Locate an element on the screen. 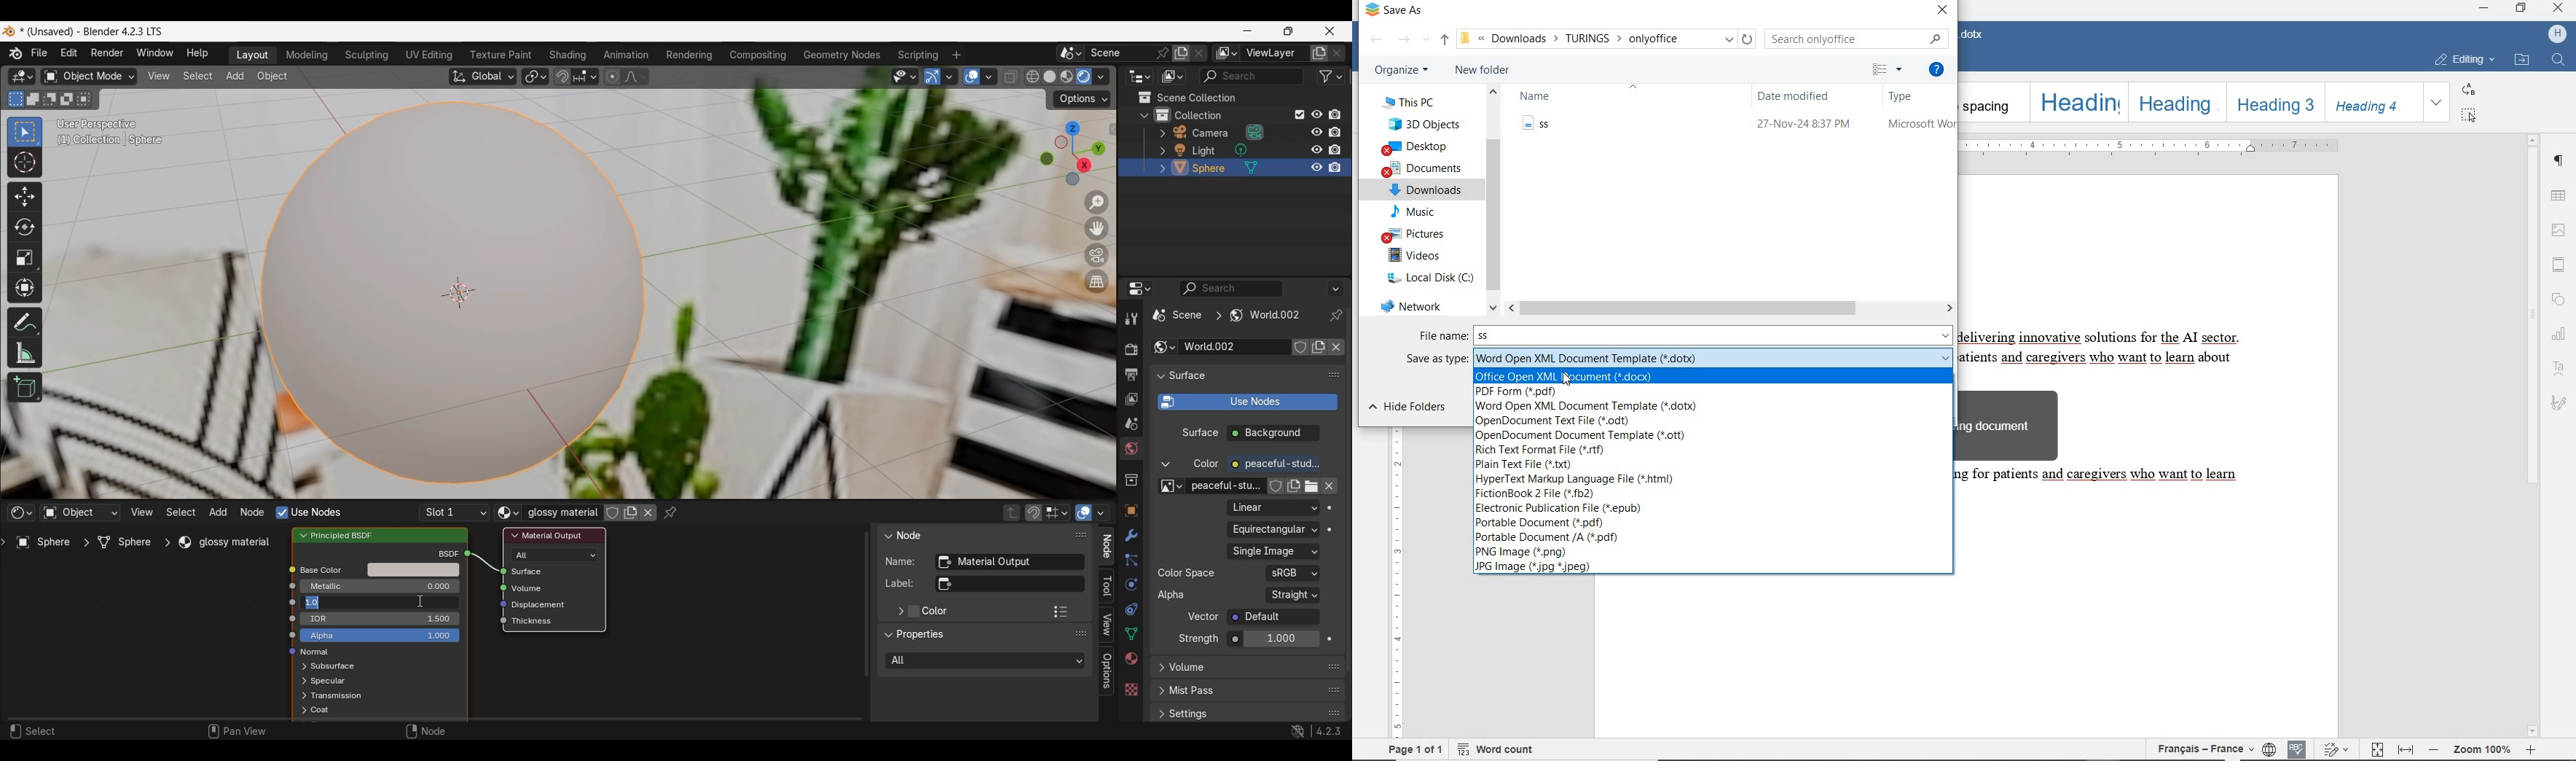  Physics properties is located at coordinates (1131, 583).